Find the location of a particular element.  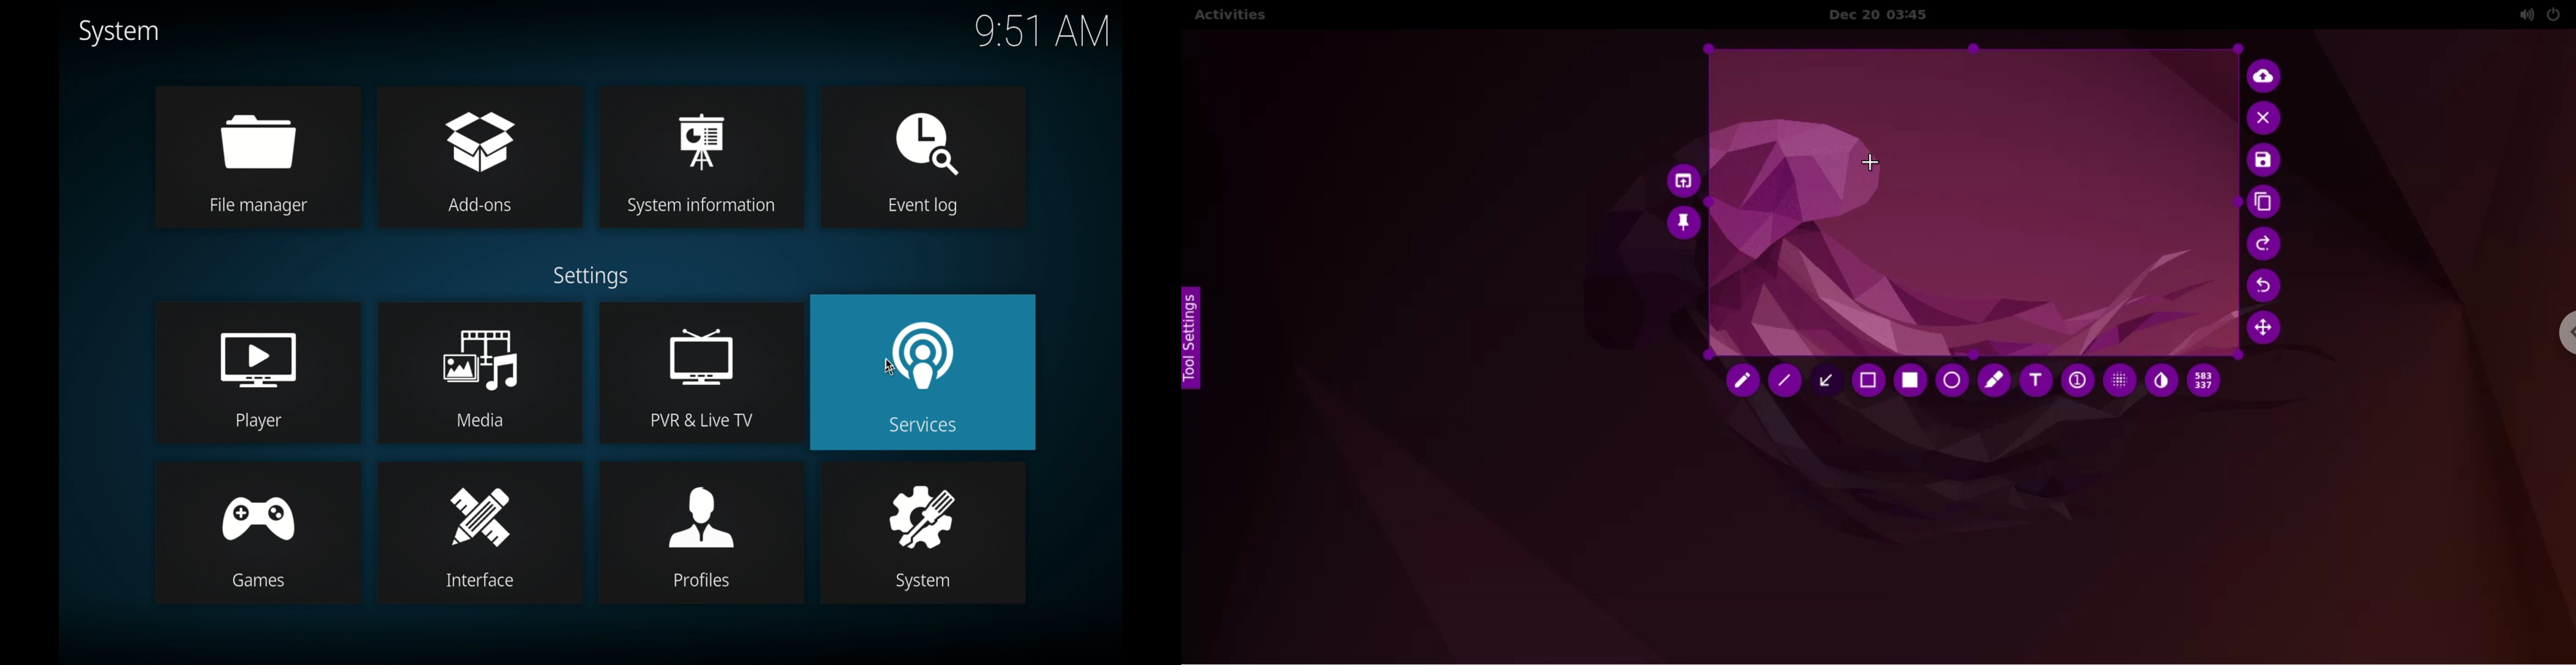

profiles is located at coordinates (702, 534).